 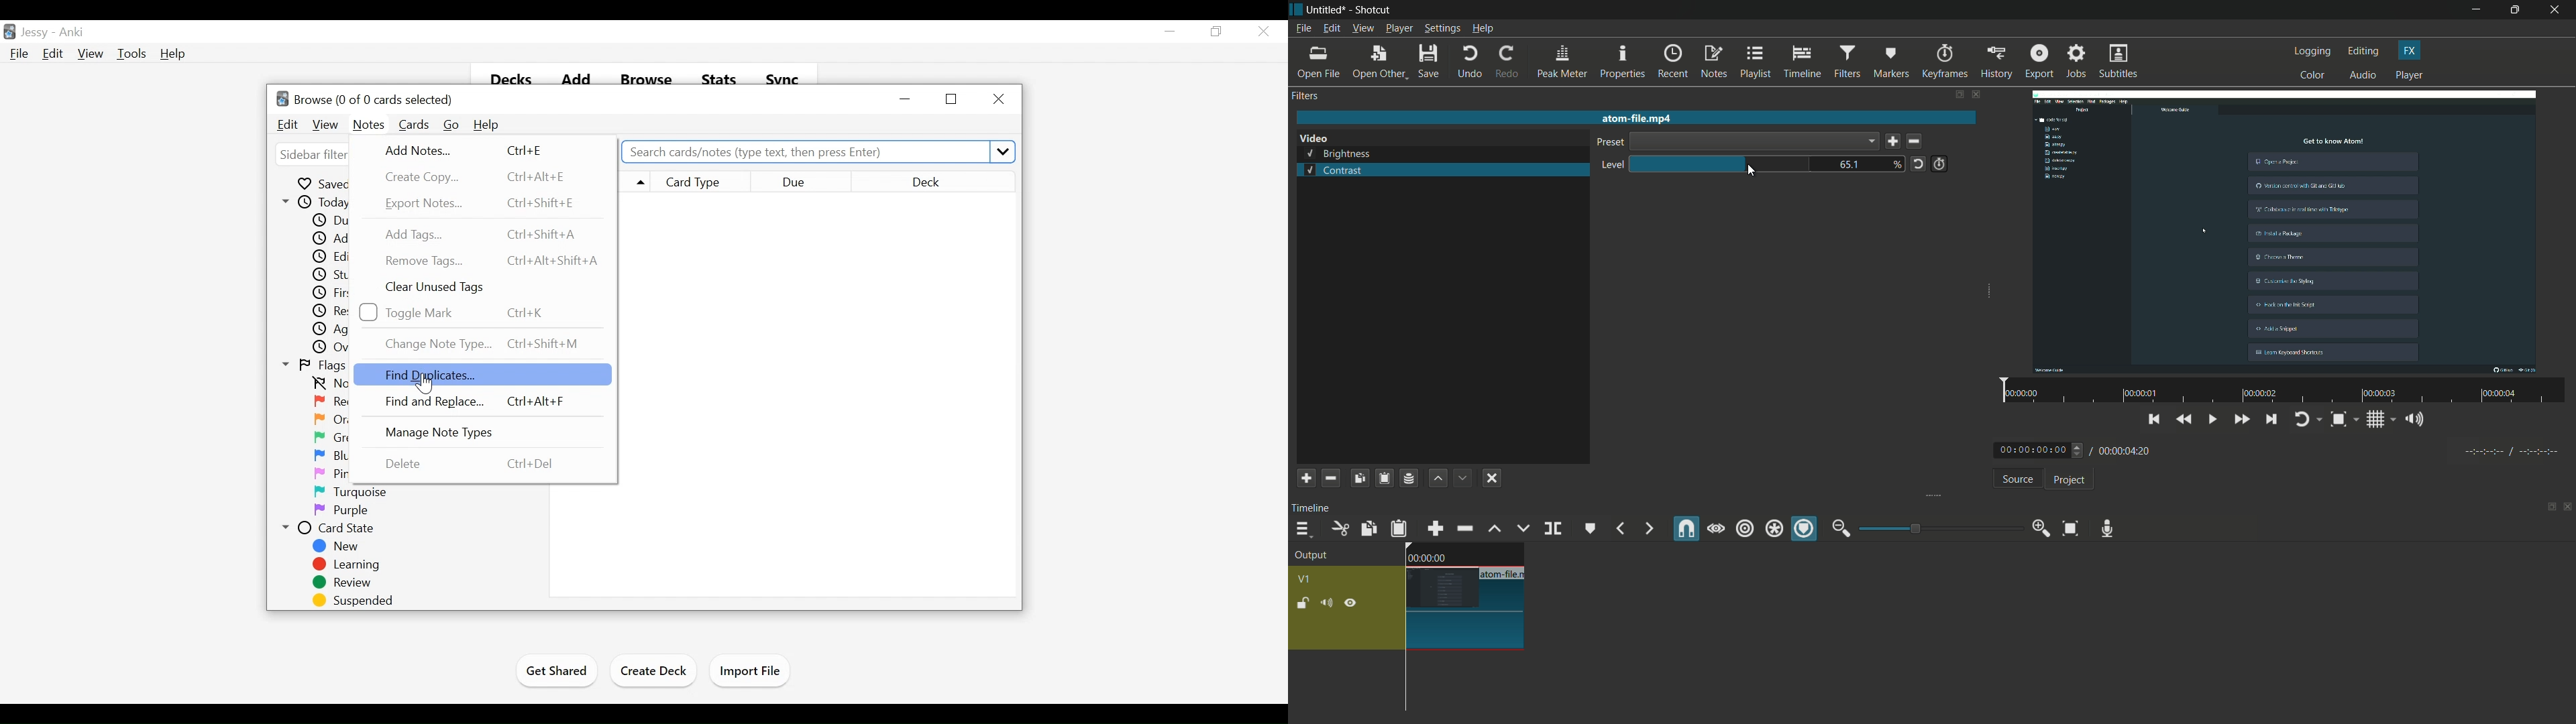 I want to click on video, so click(x=1313, y=139).